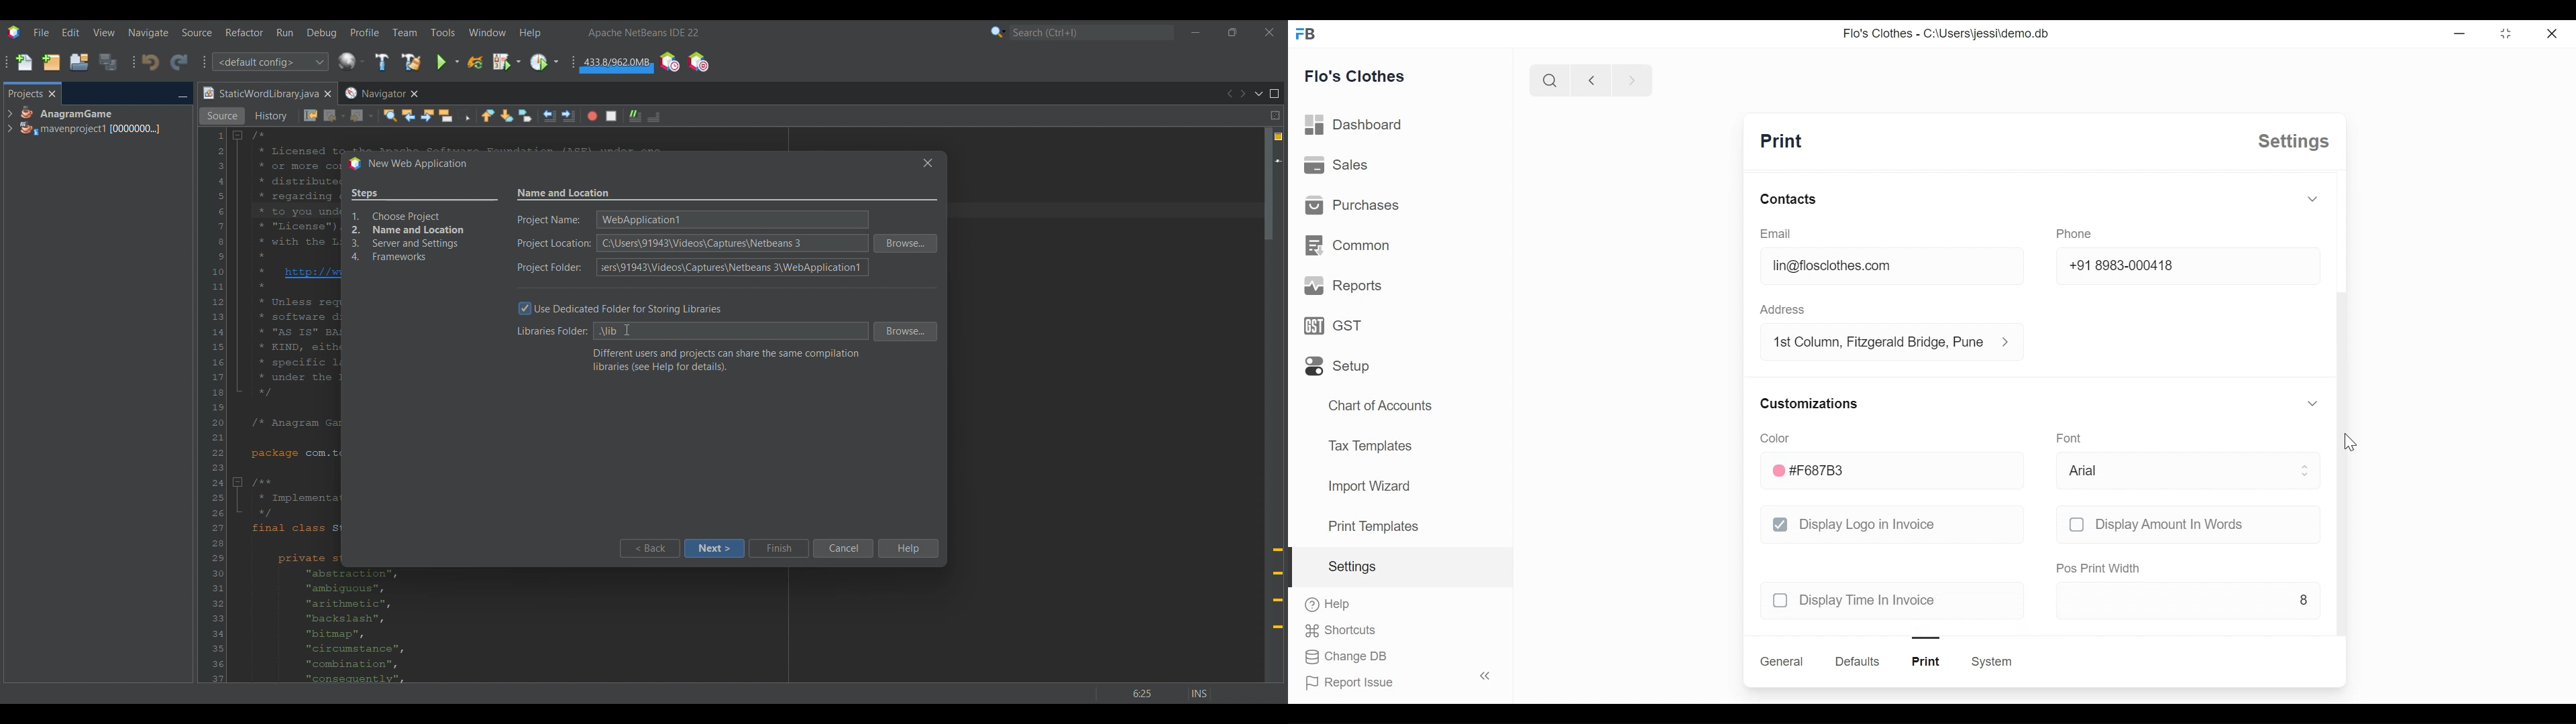 This screenshot has height=728, width=2576. What do you see at coordinates (1355, 76) in the screenshot?
I see `flo's clothes` at bounding box center [1355, 76].